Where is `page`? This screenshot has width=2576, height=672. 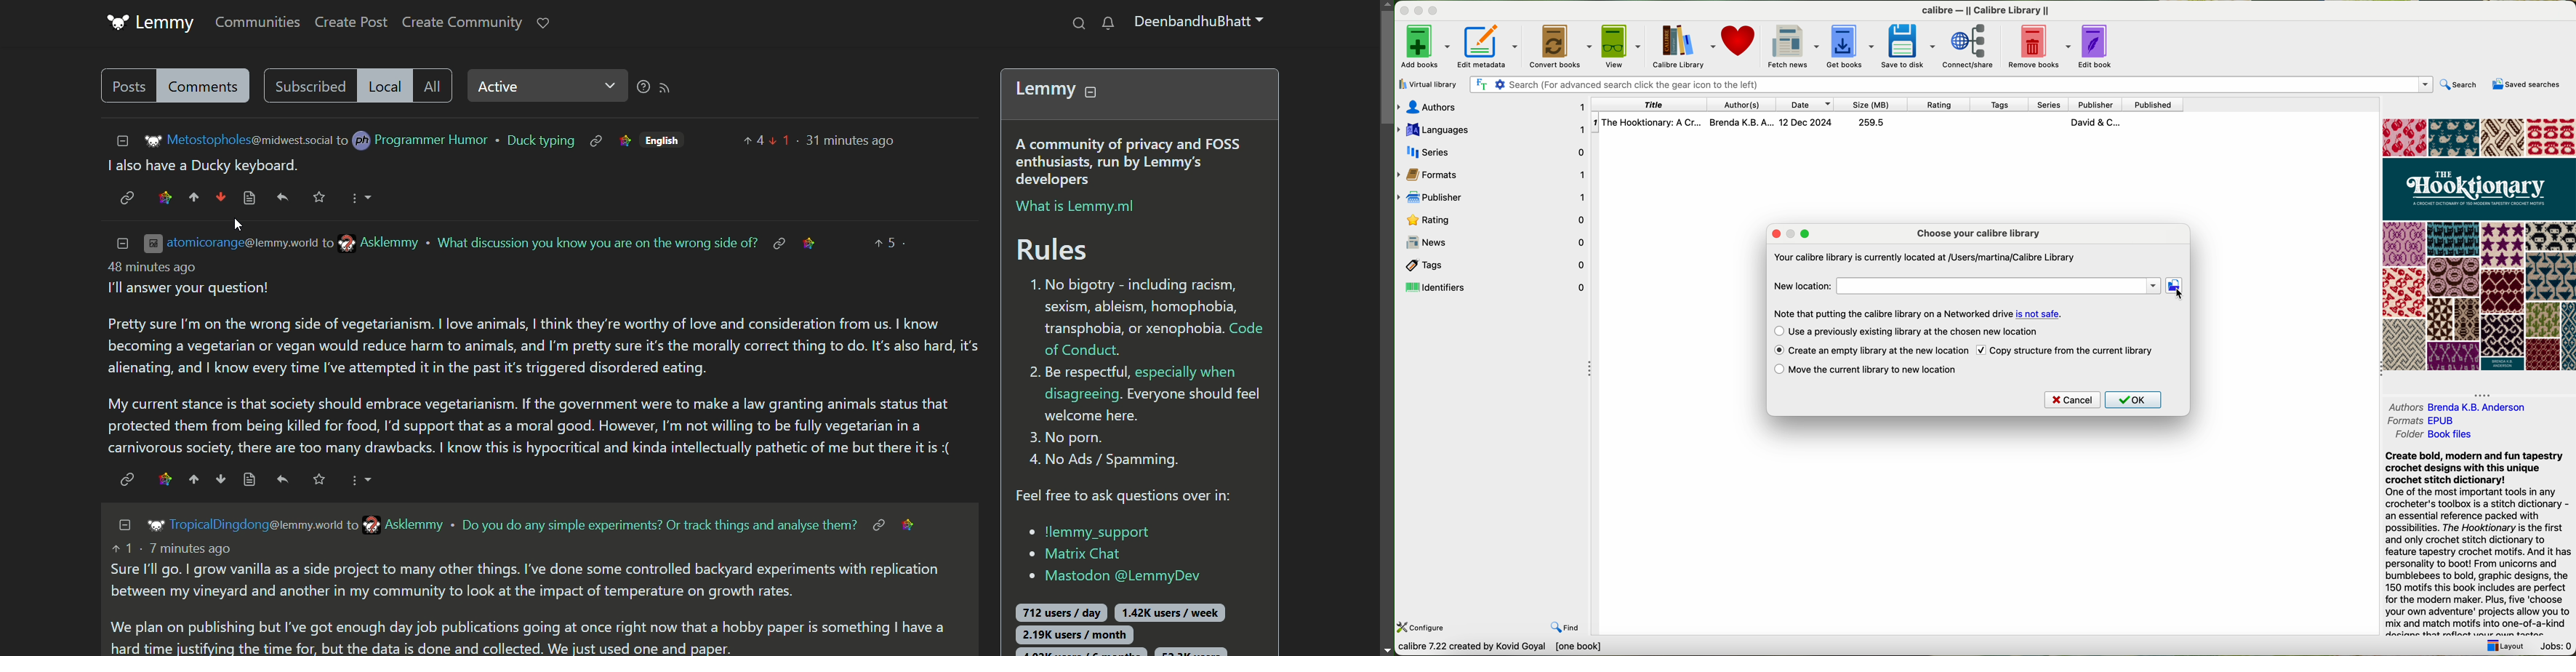 page is located at coordinates (250, 198).